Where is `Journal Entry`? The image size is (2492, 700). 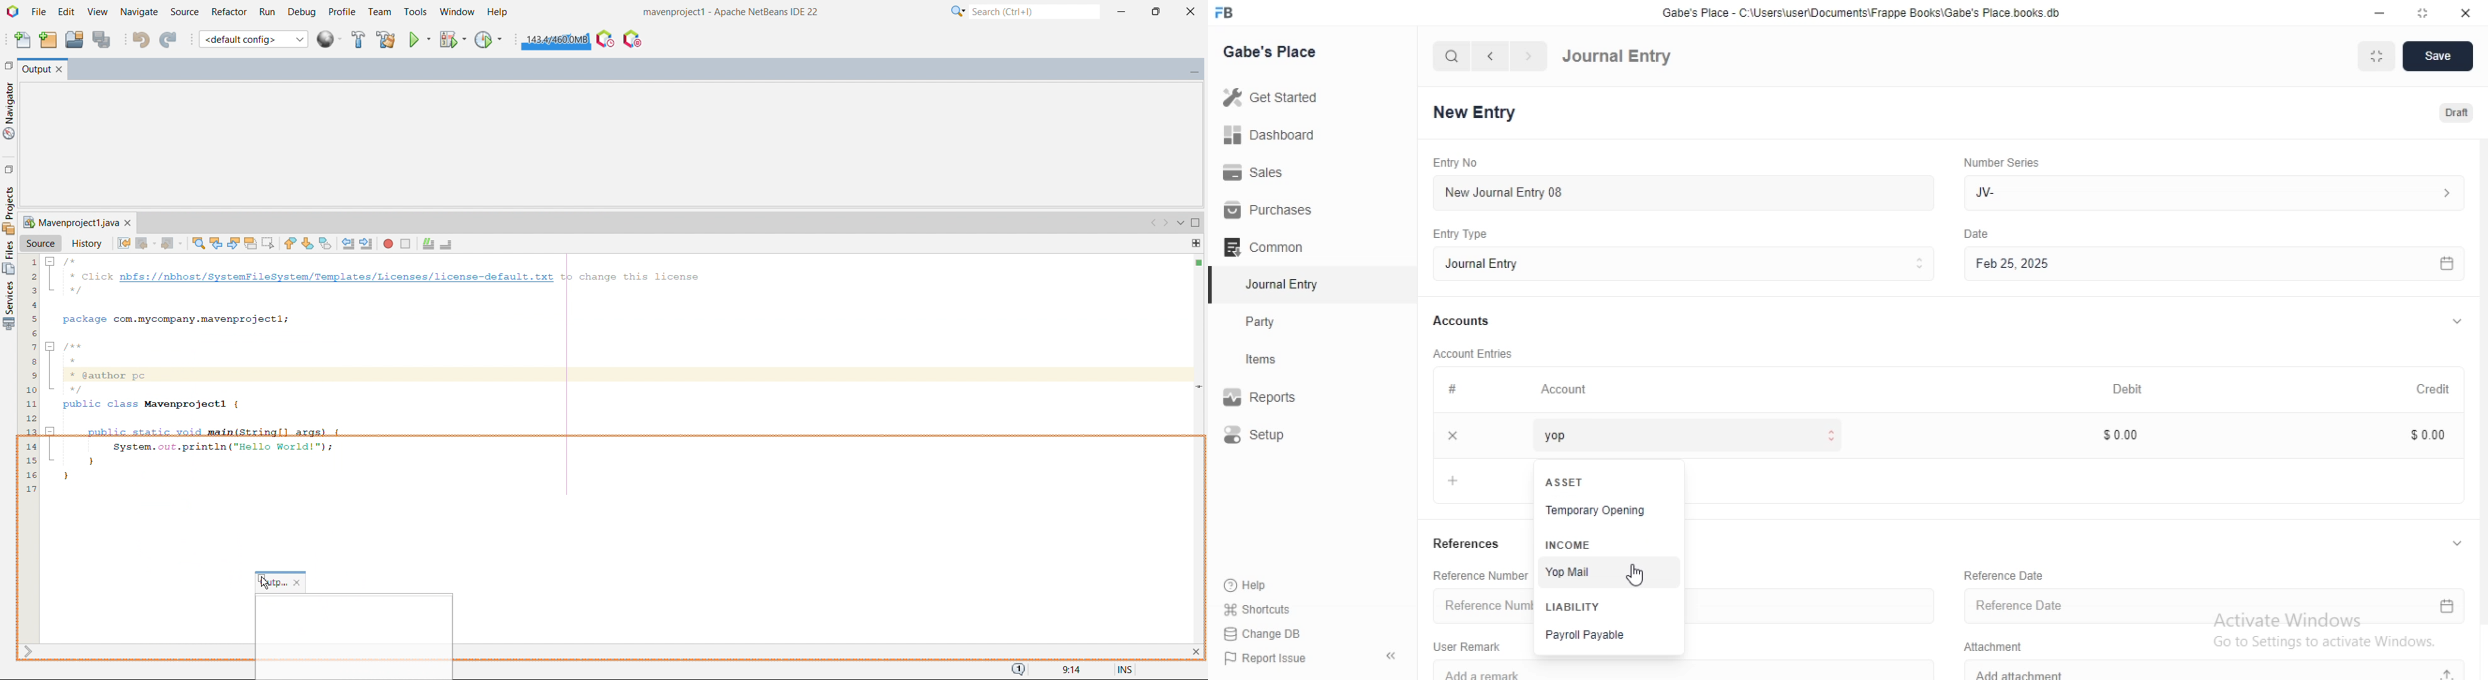
Journal Entry is located at coordinates (1682, 265).